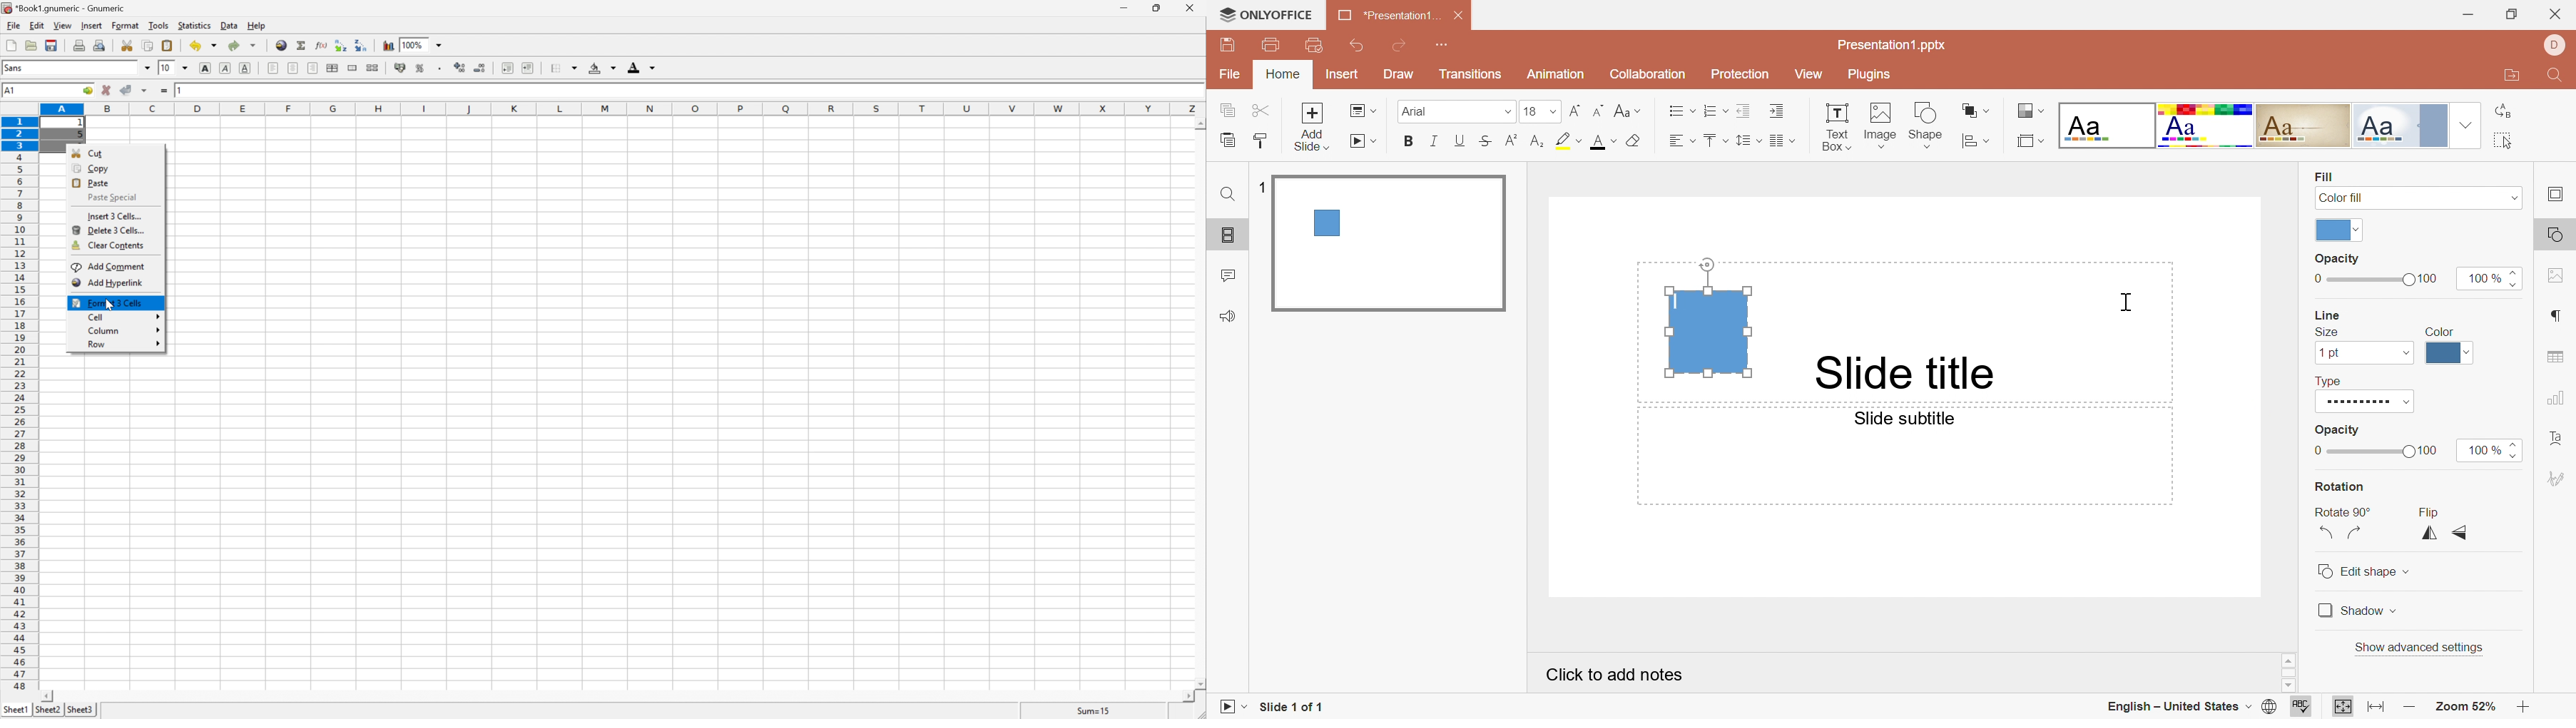 This screenshot has height=728, width=2576. Describe the element at coordinates (2557, 476) in the screenshot. I see `Signature settings` at that location.